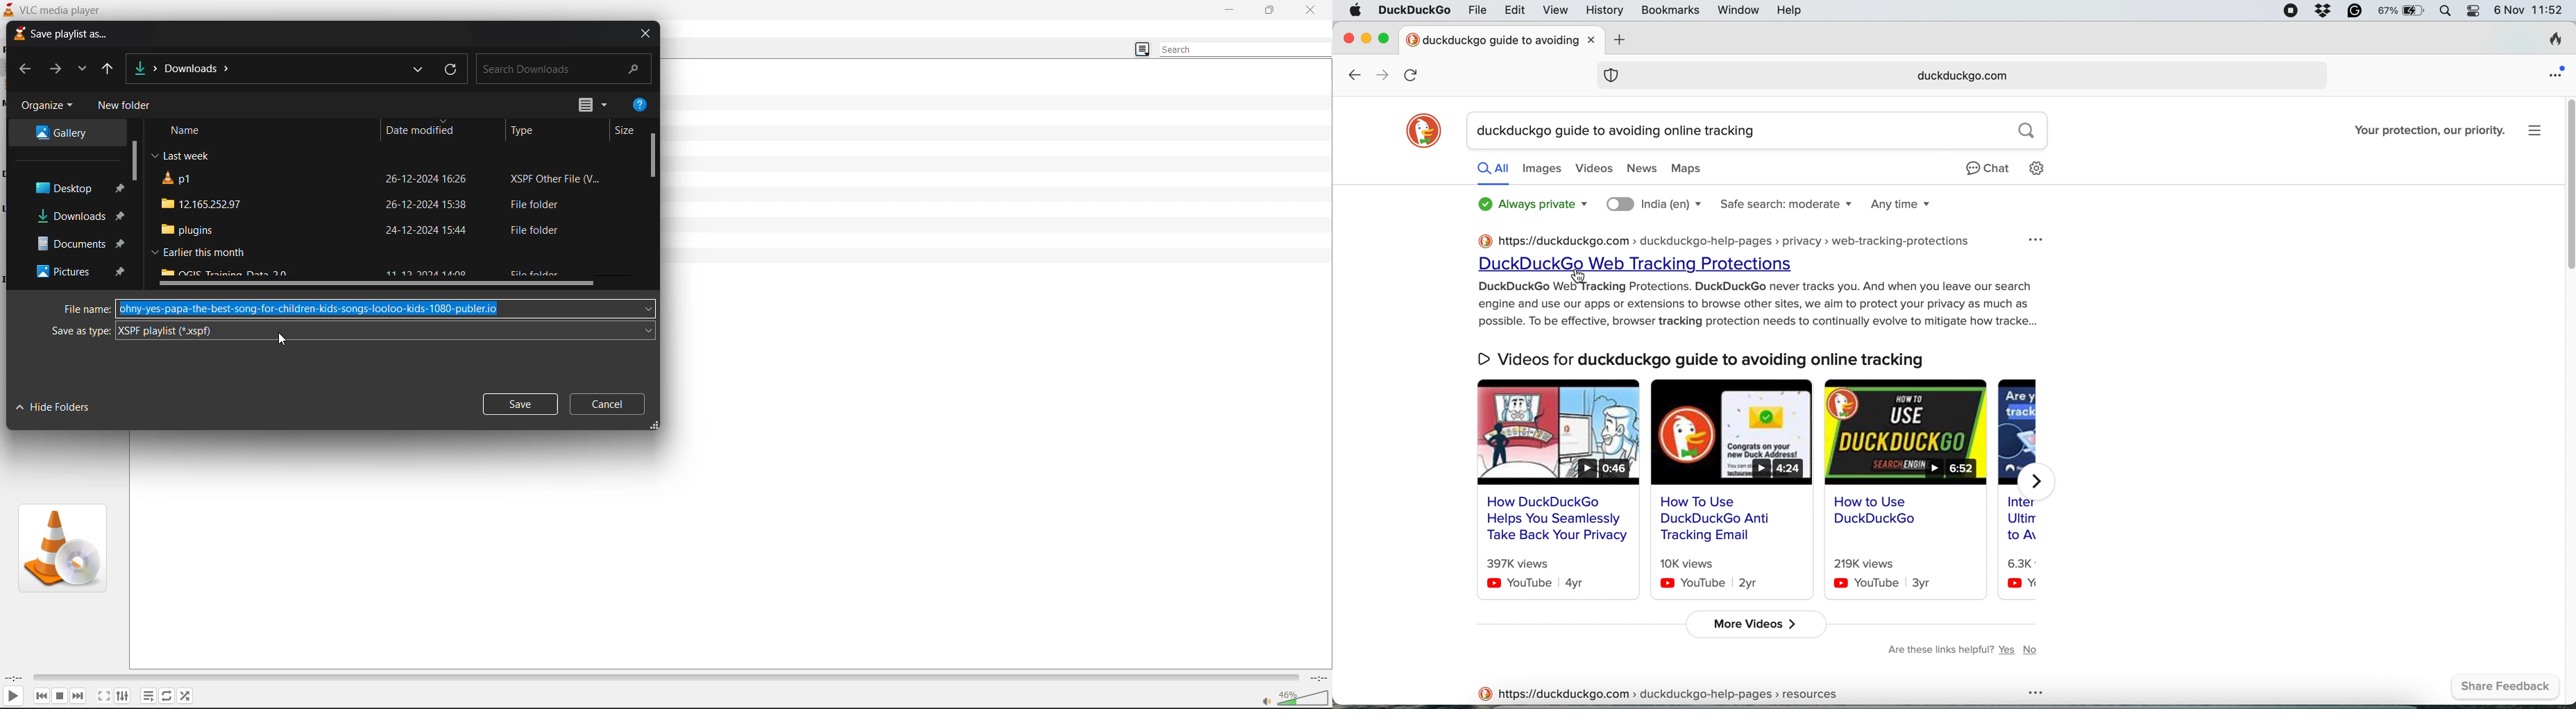 The height and width of the screenshot is (728, 2576). What do you see at coordinates (1295, 698) in the screenshot?
I see `volume` at bounding box center [1295, 698].